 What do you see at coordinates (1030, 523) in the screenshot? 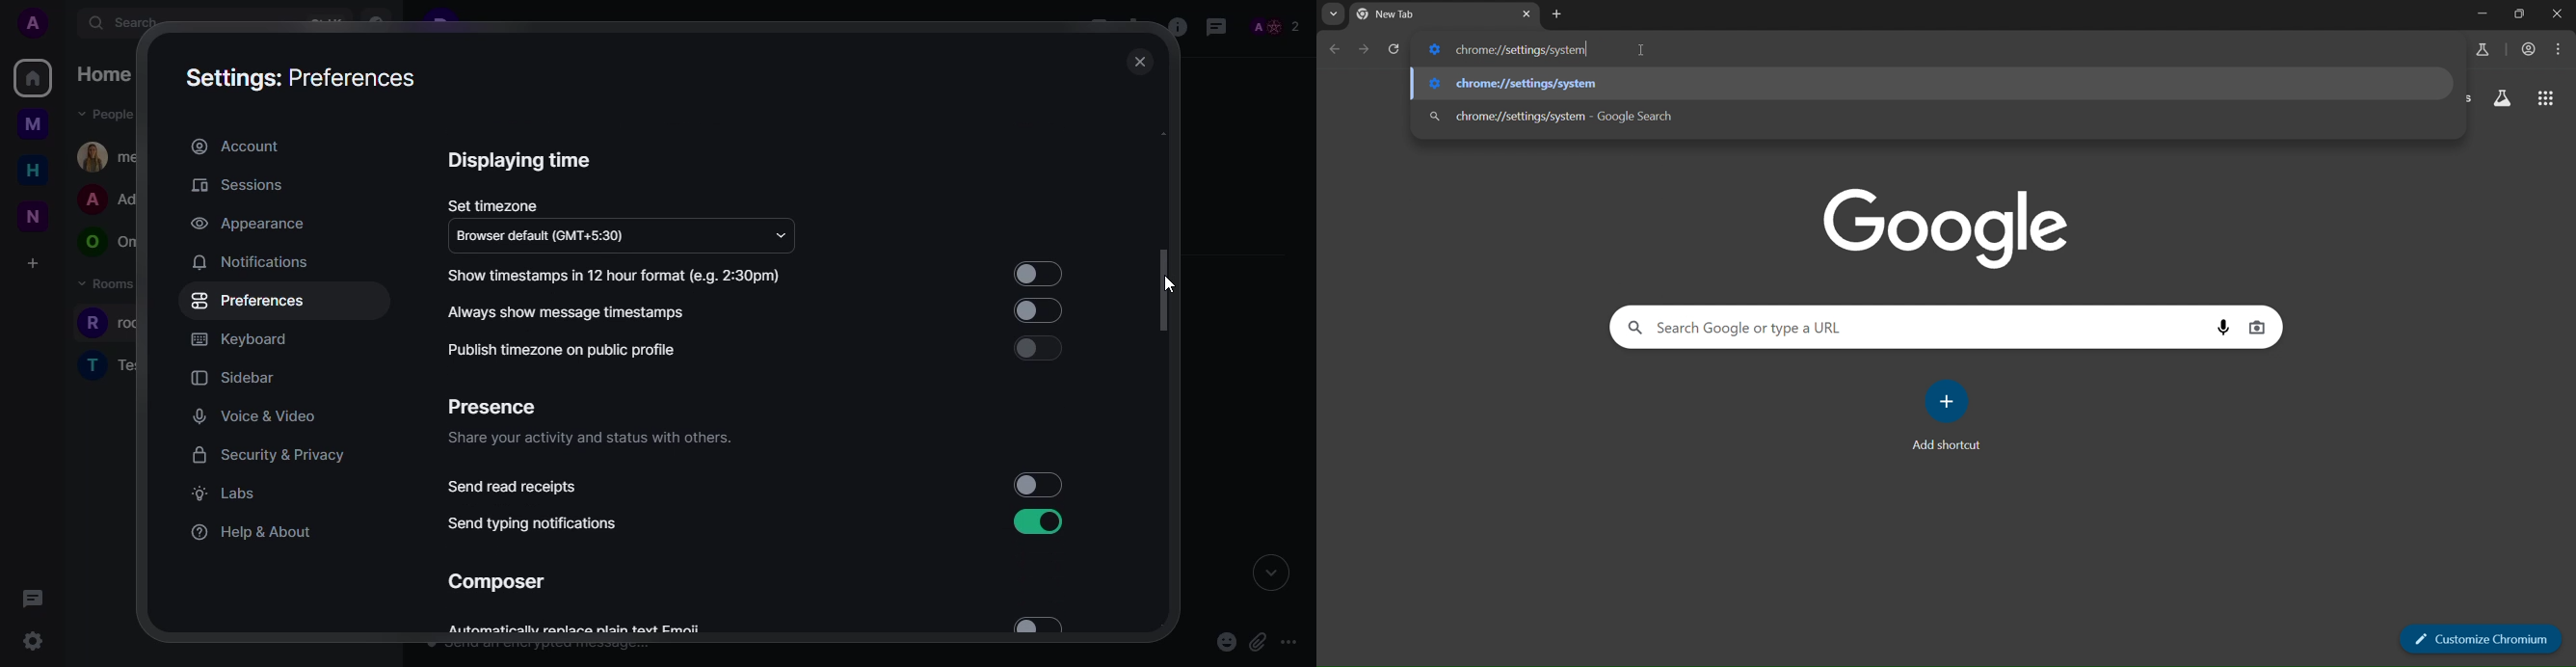
I see `Toggle button` at bounding box center [1030, 523].